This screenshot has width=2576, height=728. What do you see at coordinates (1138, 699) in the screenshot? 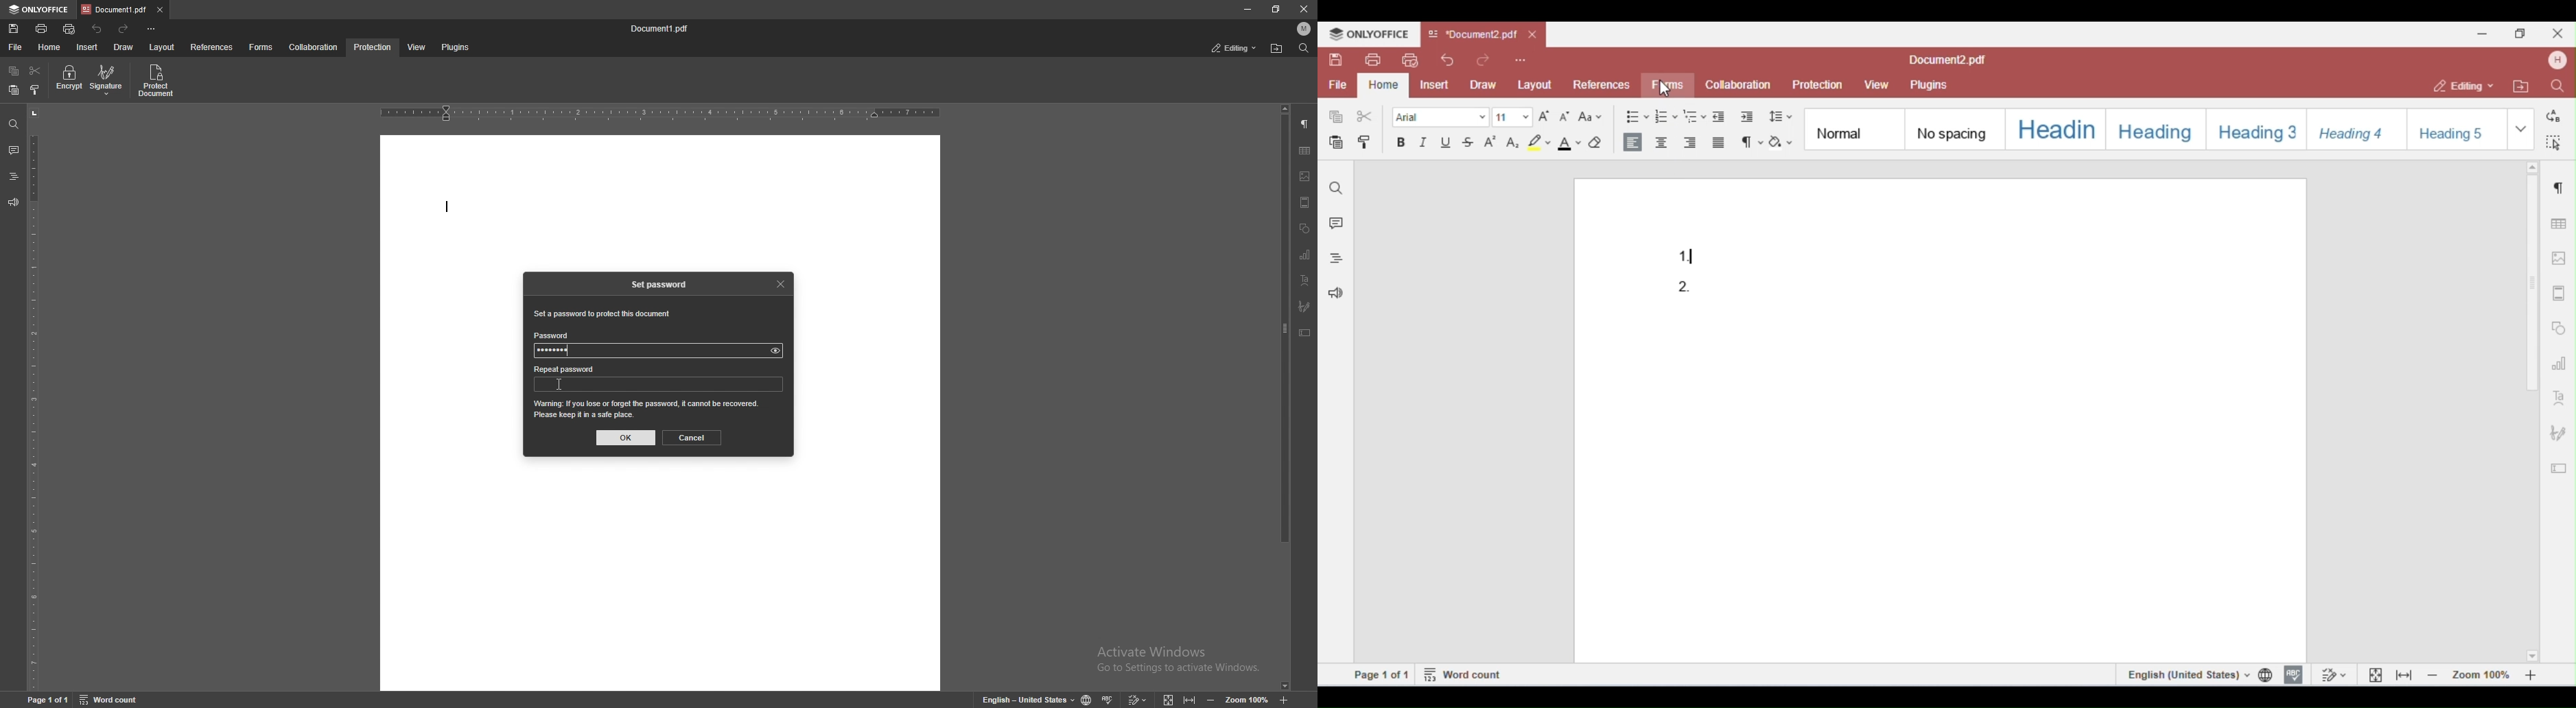
I see `track change` at bounding box center [1138, 699].